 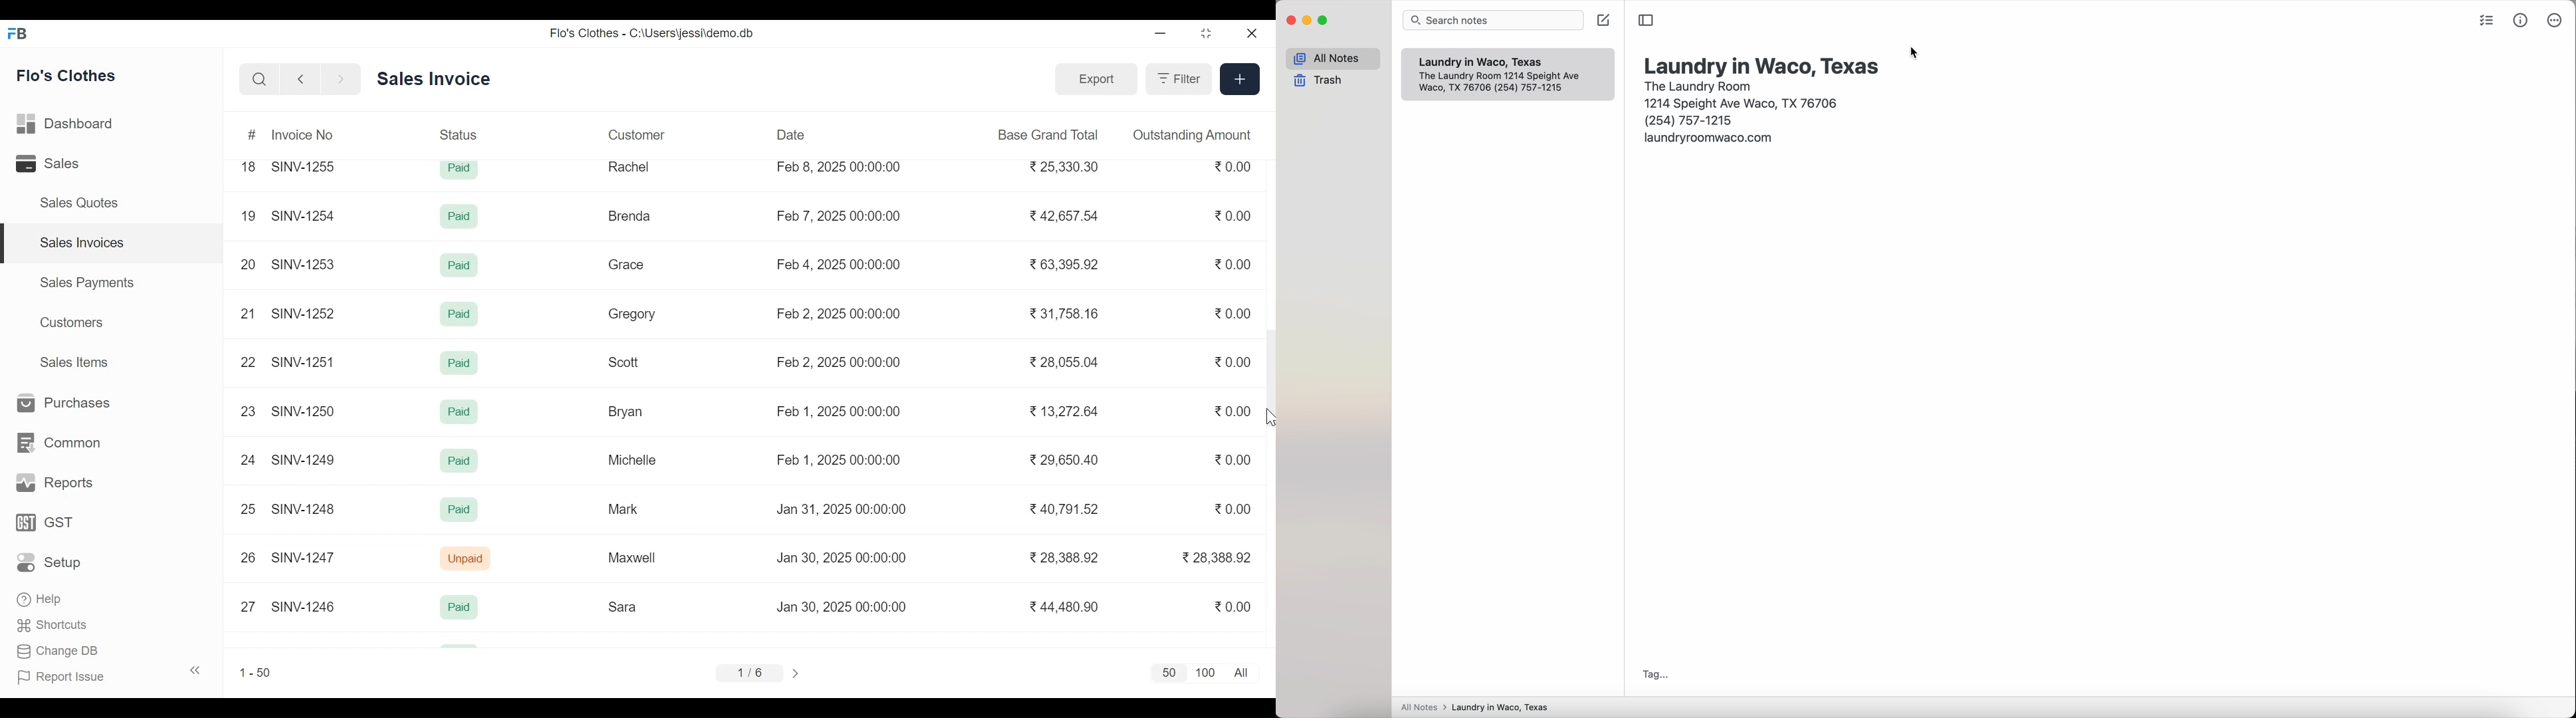 What do you see at coordinates (247, 313) in the screenshot?
I see `21` at bounding box center [247, 313].